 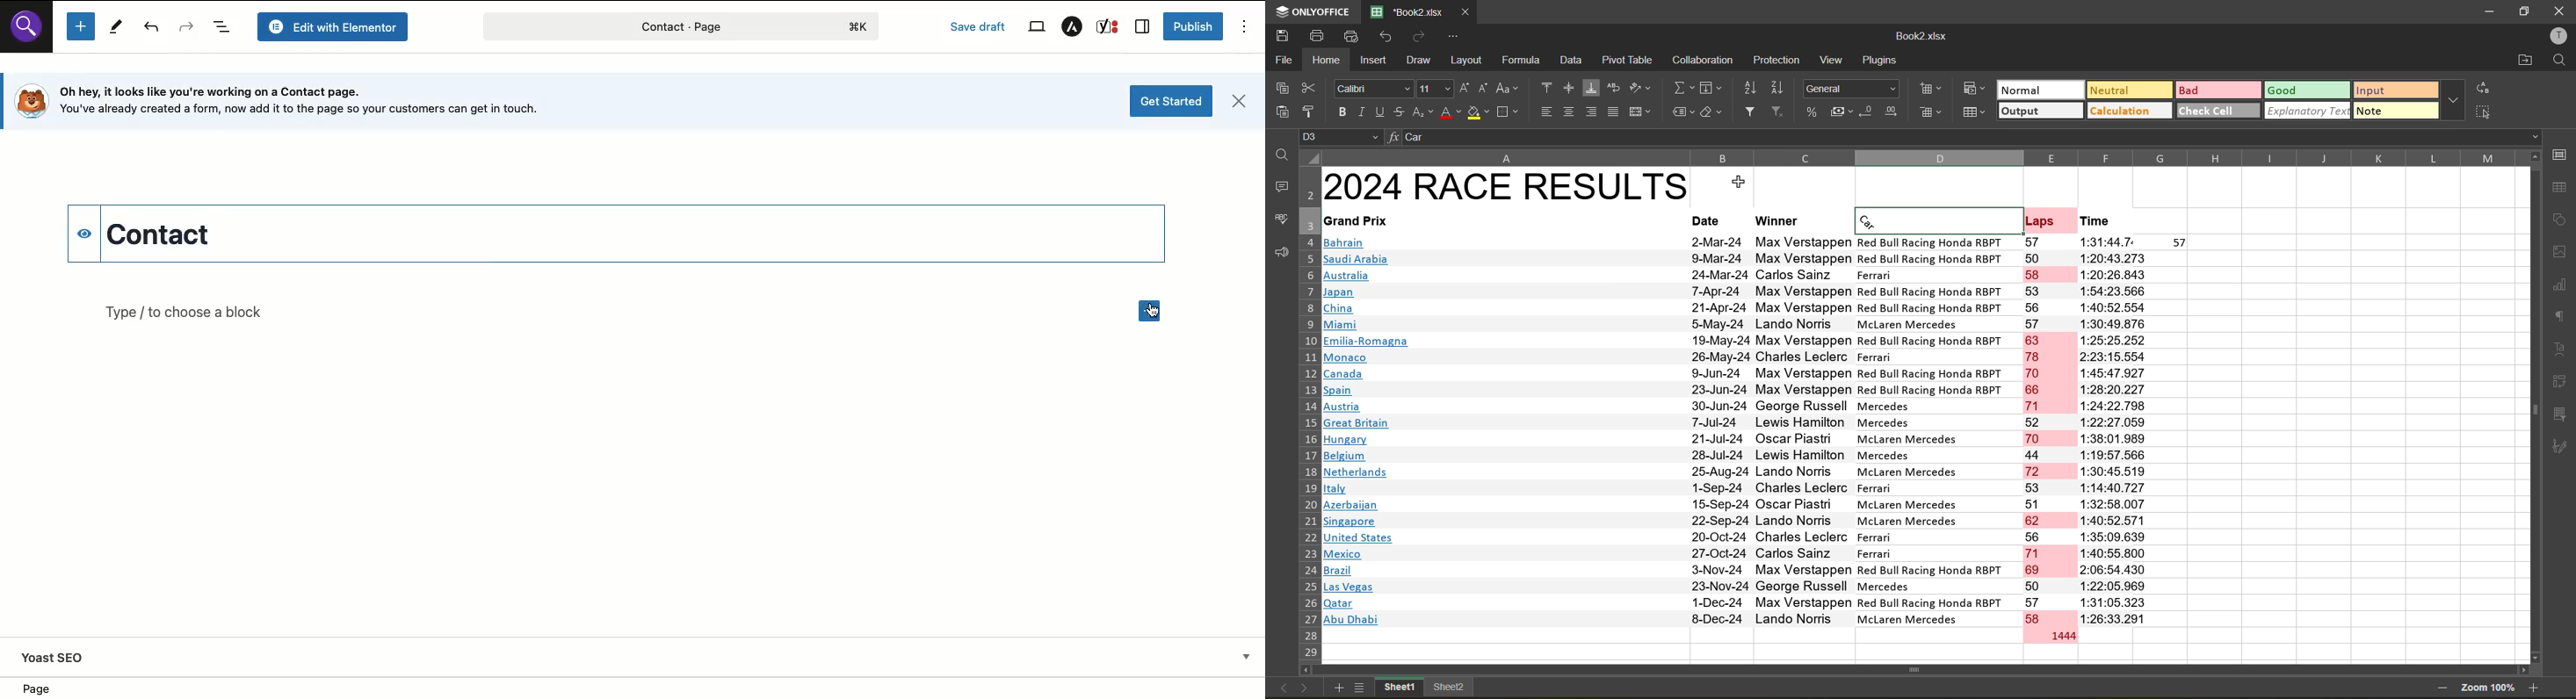 What do you see at coordinates (1467, 88) in the screenshot?
I see `increment size` at bounding box center [1467, 88].